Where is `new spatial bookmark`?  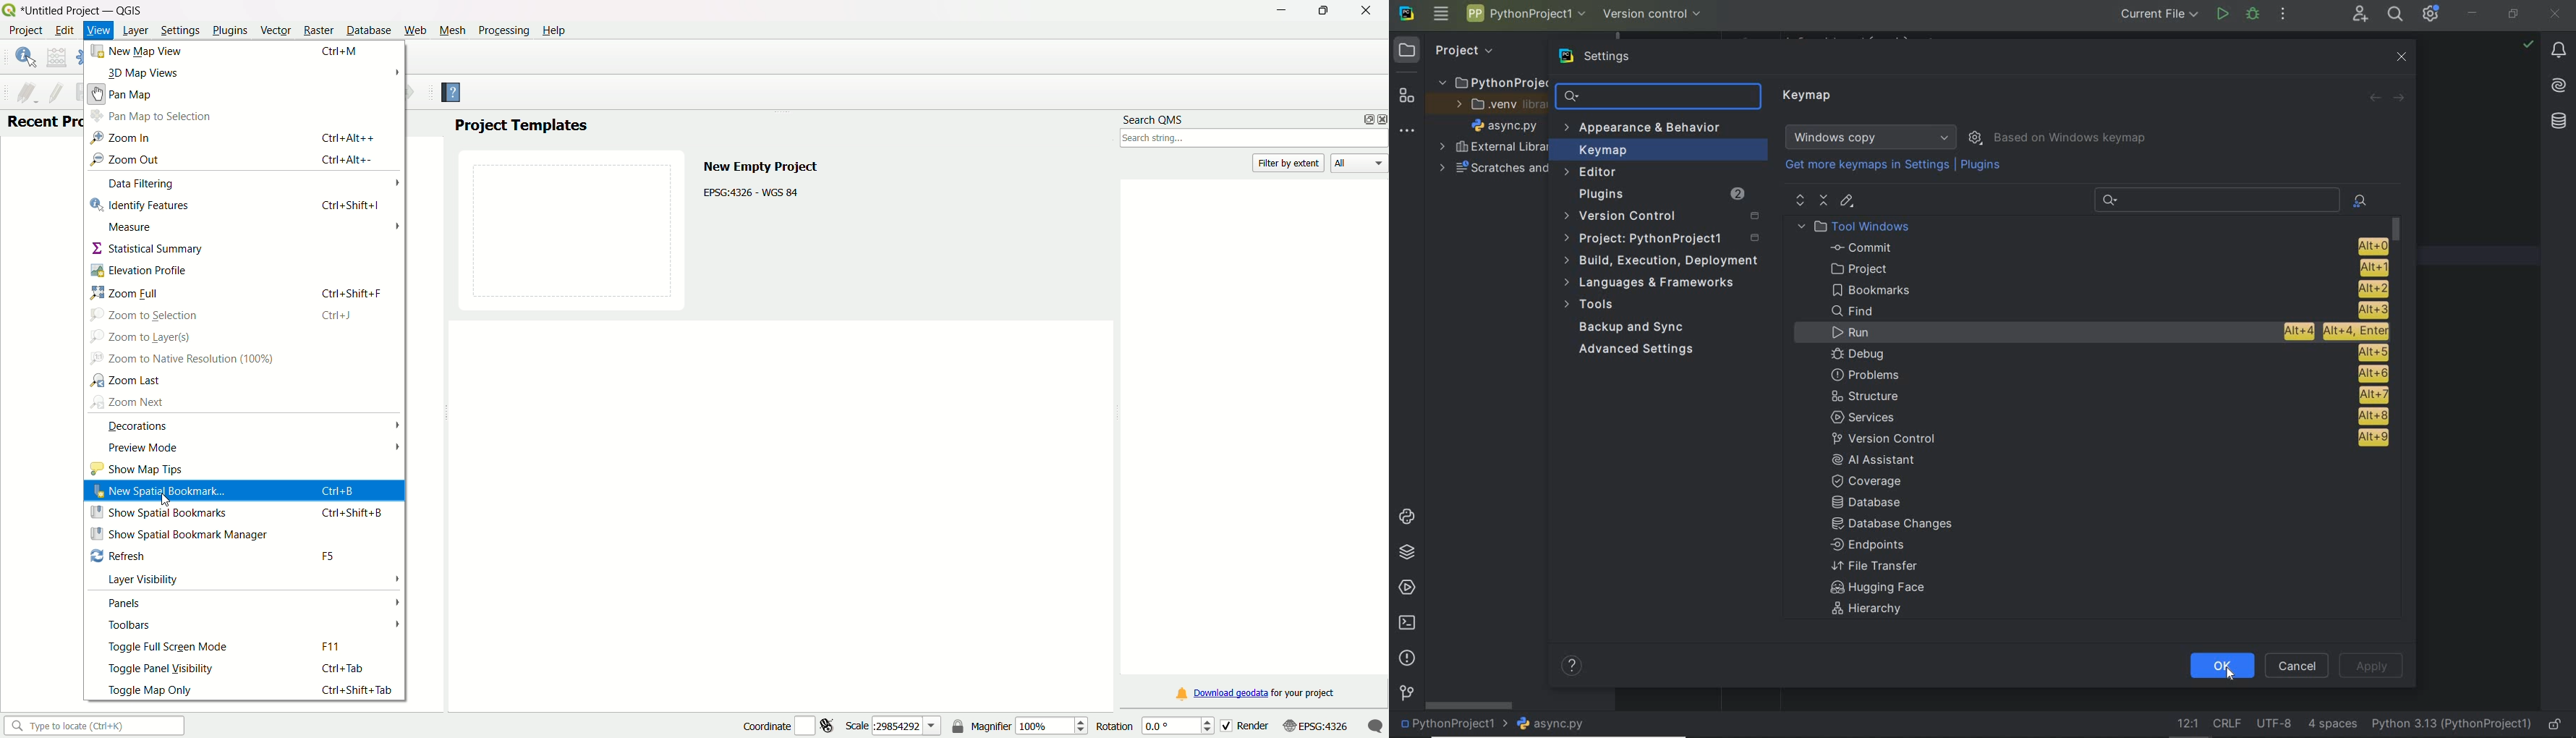
new spatial bookmark is located at coordinates (159, 491).